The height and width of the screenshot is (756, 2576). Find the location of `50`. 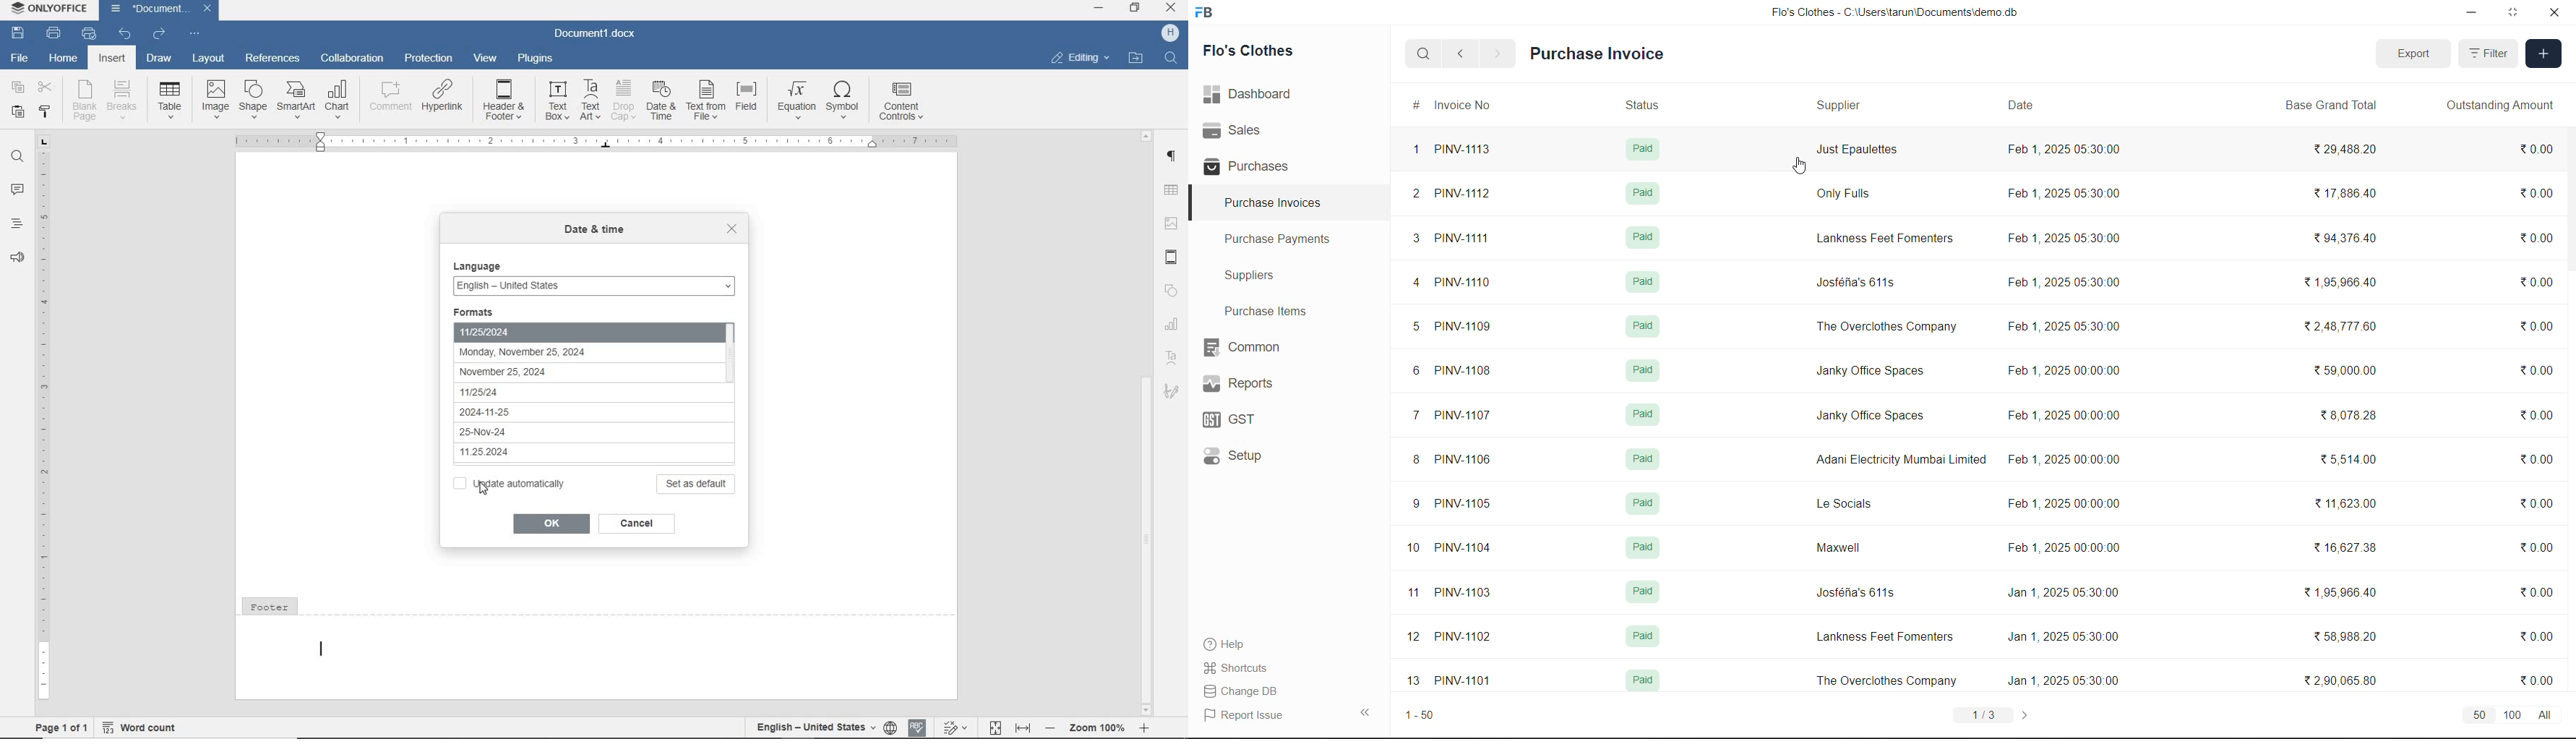

50 is located at coordinates (2477, 716).